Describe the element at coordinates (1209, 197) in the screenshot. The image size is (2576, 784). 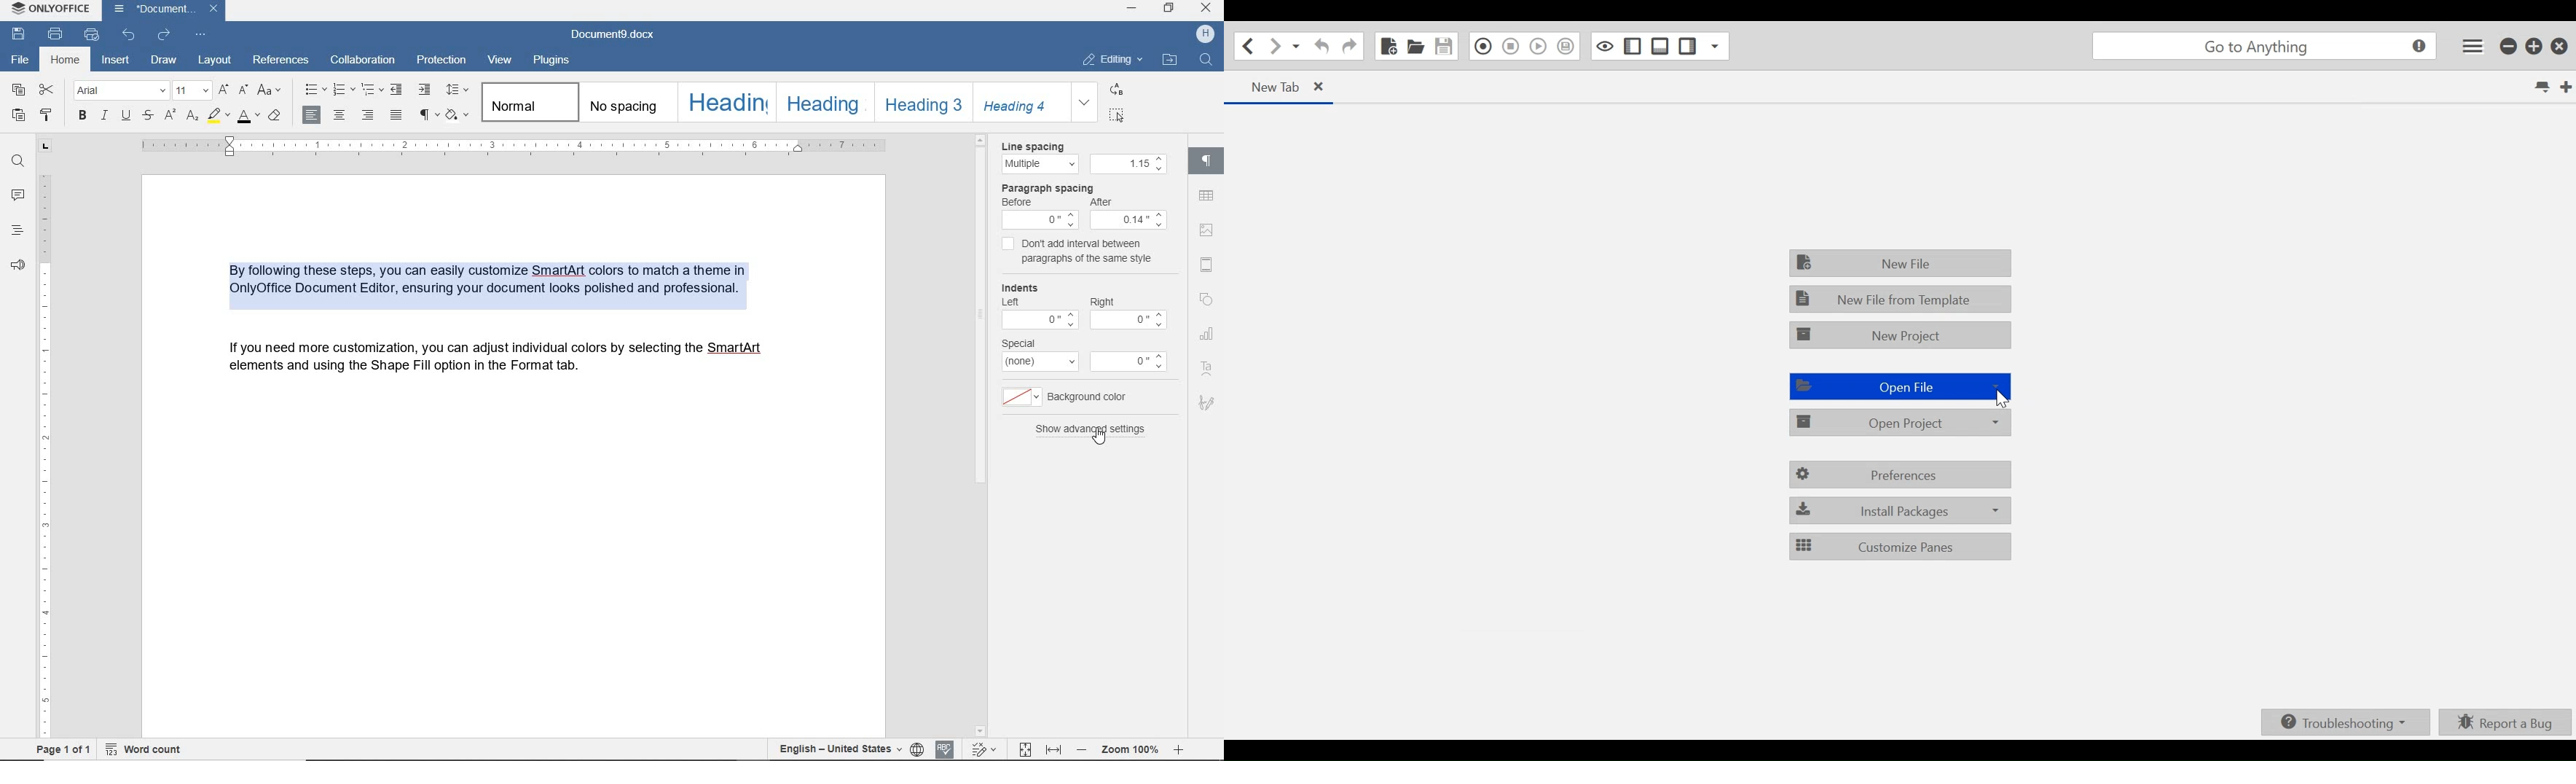
I see `table` at that location.